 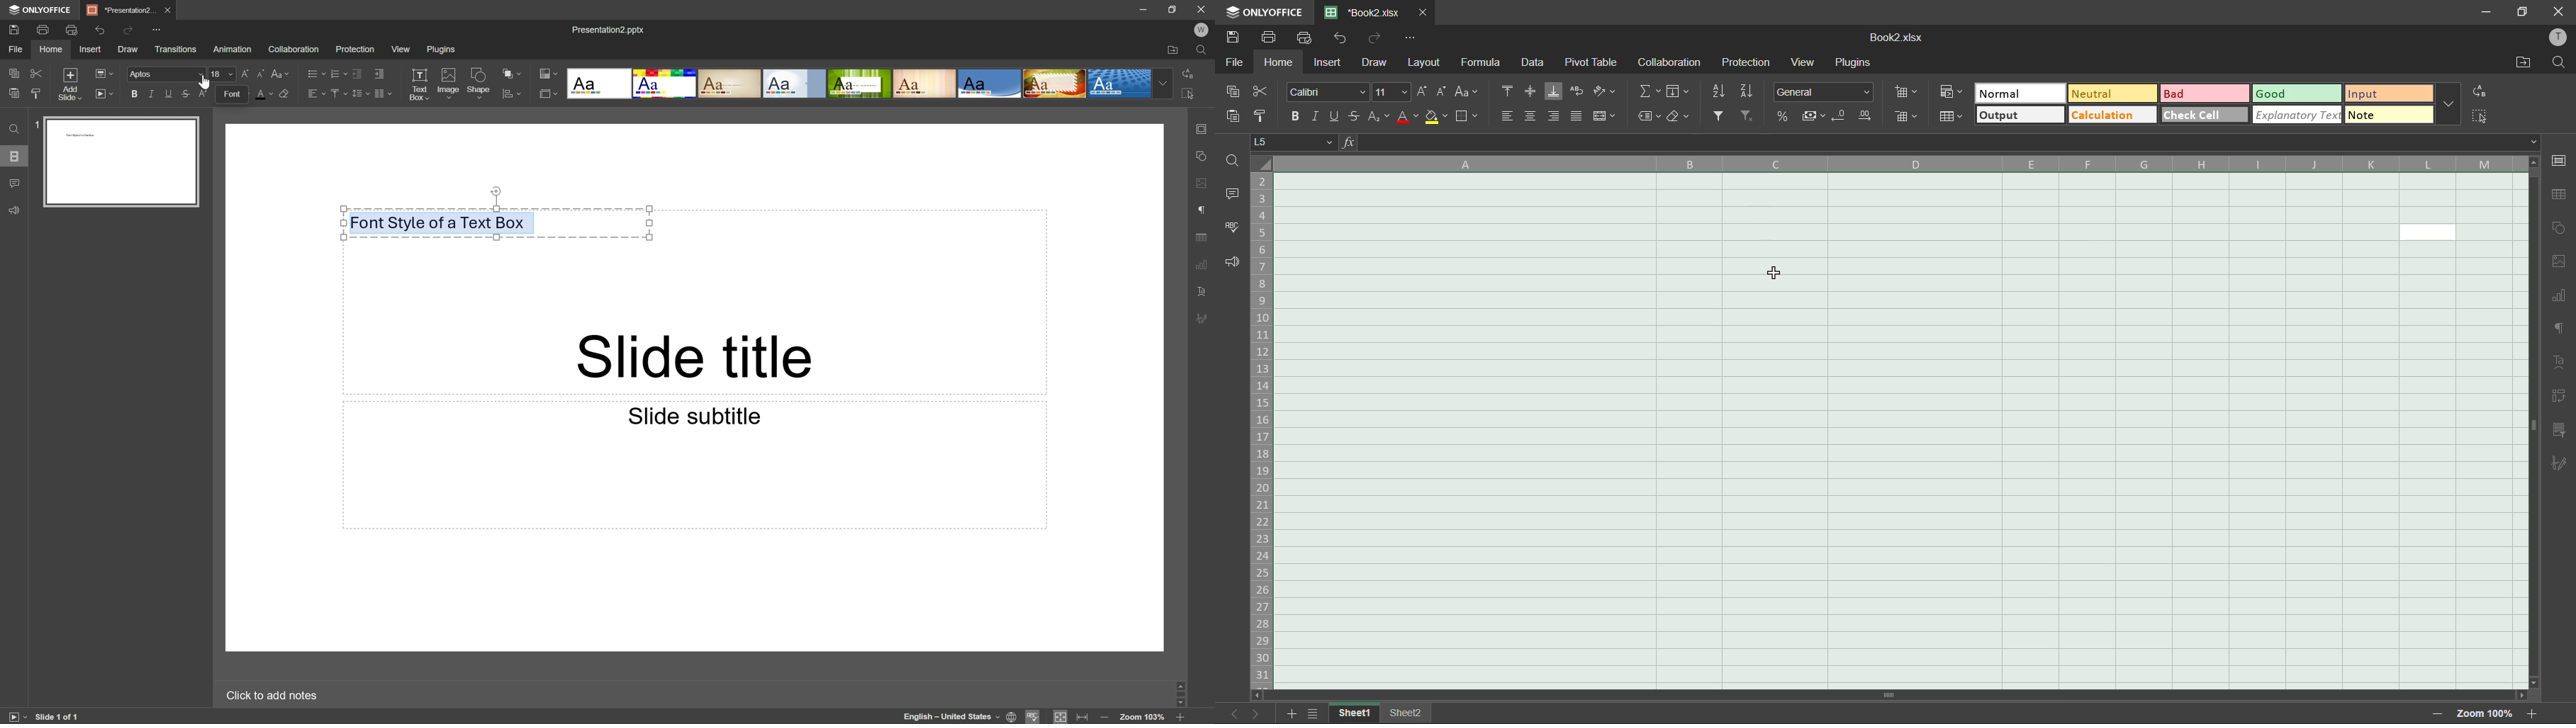 What do you see at coordinates (169, 92) in the screenshot?
I see `Underline` at bounding box center [169, 92].